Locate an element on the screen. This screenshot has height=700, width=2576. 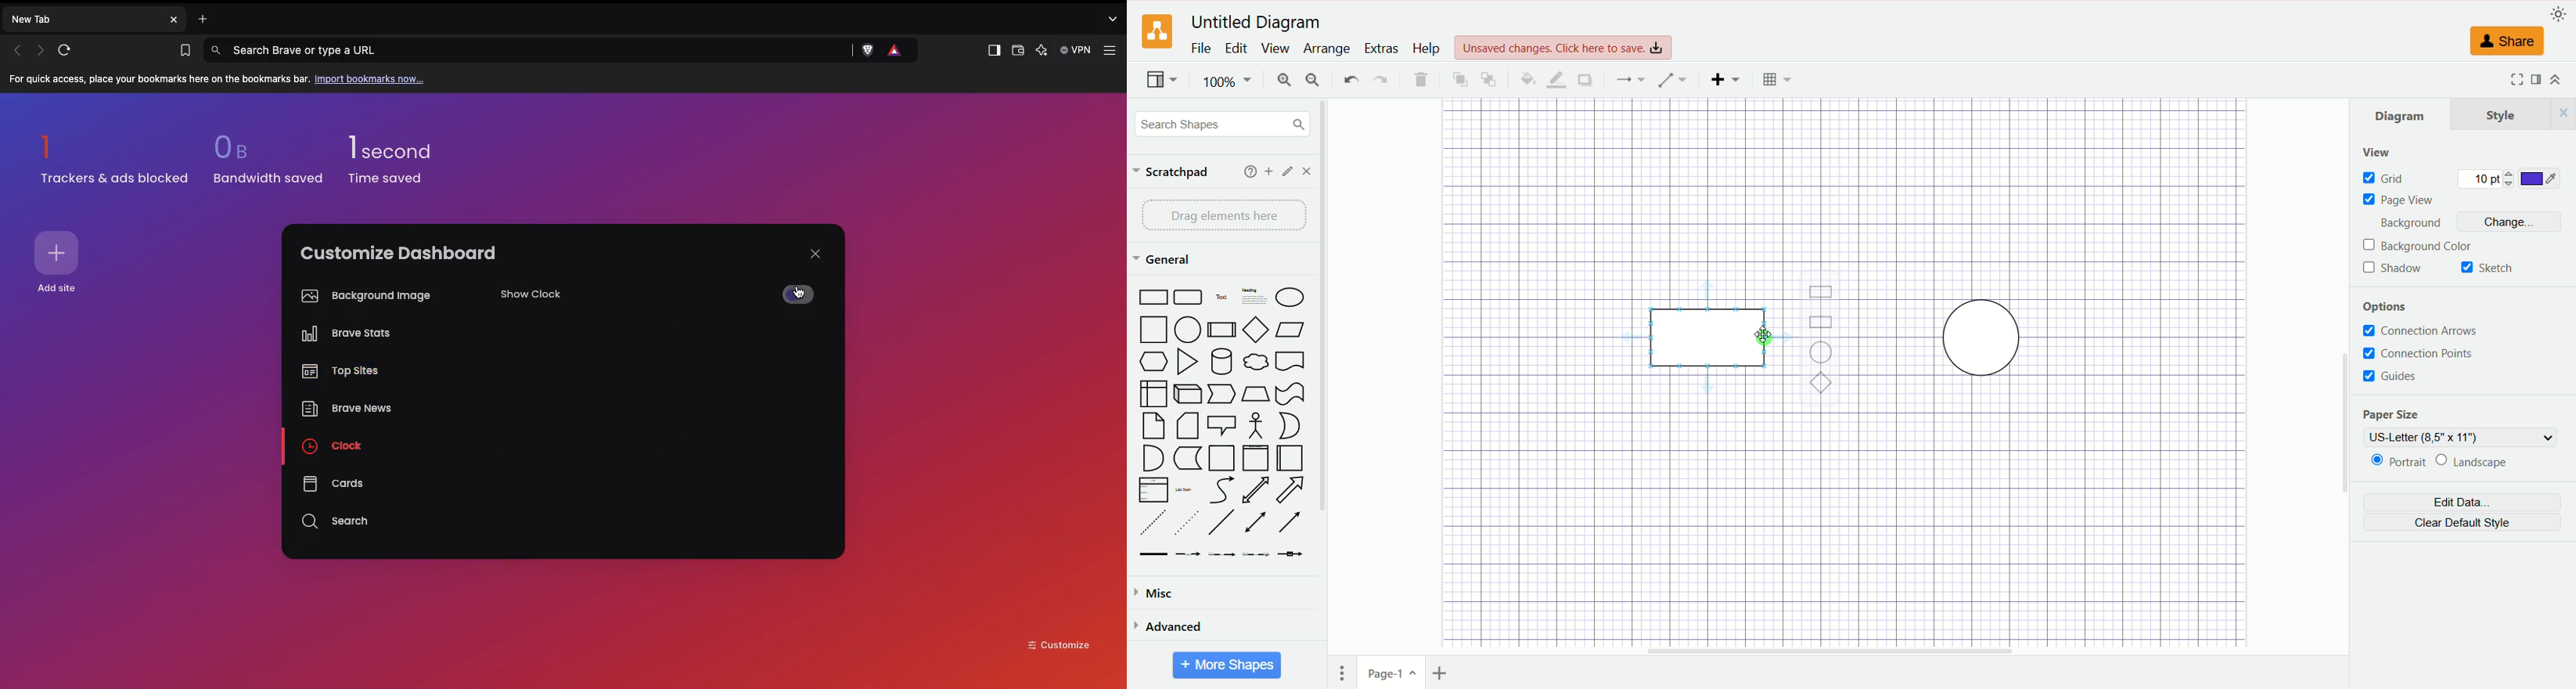
sketch is located at coordinates (2487, 267).